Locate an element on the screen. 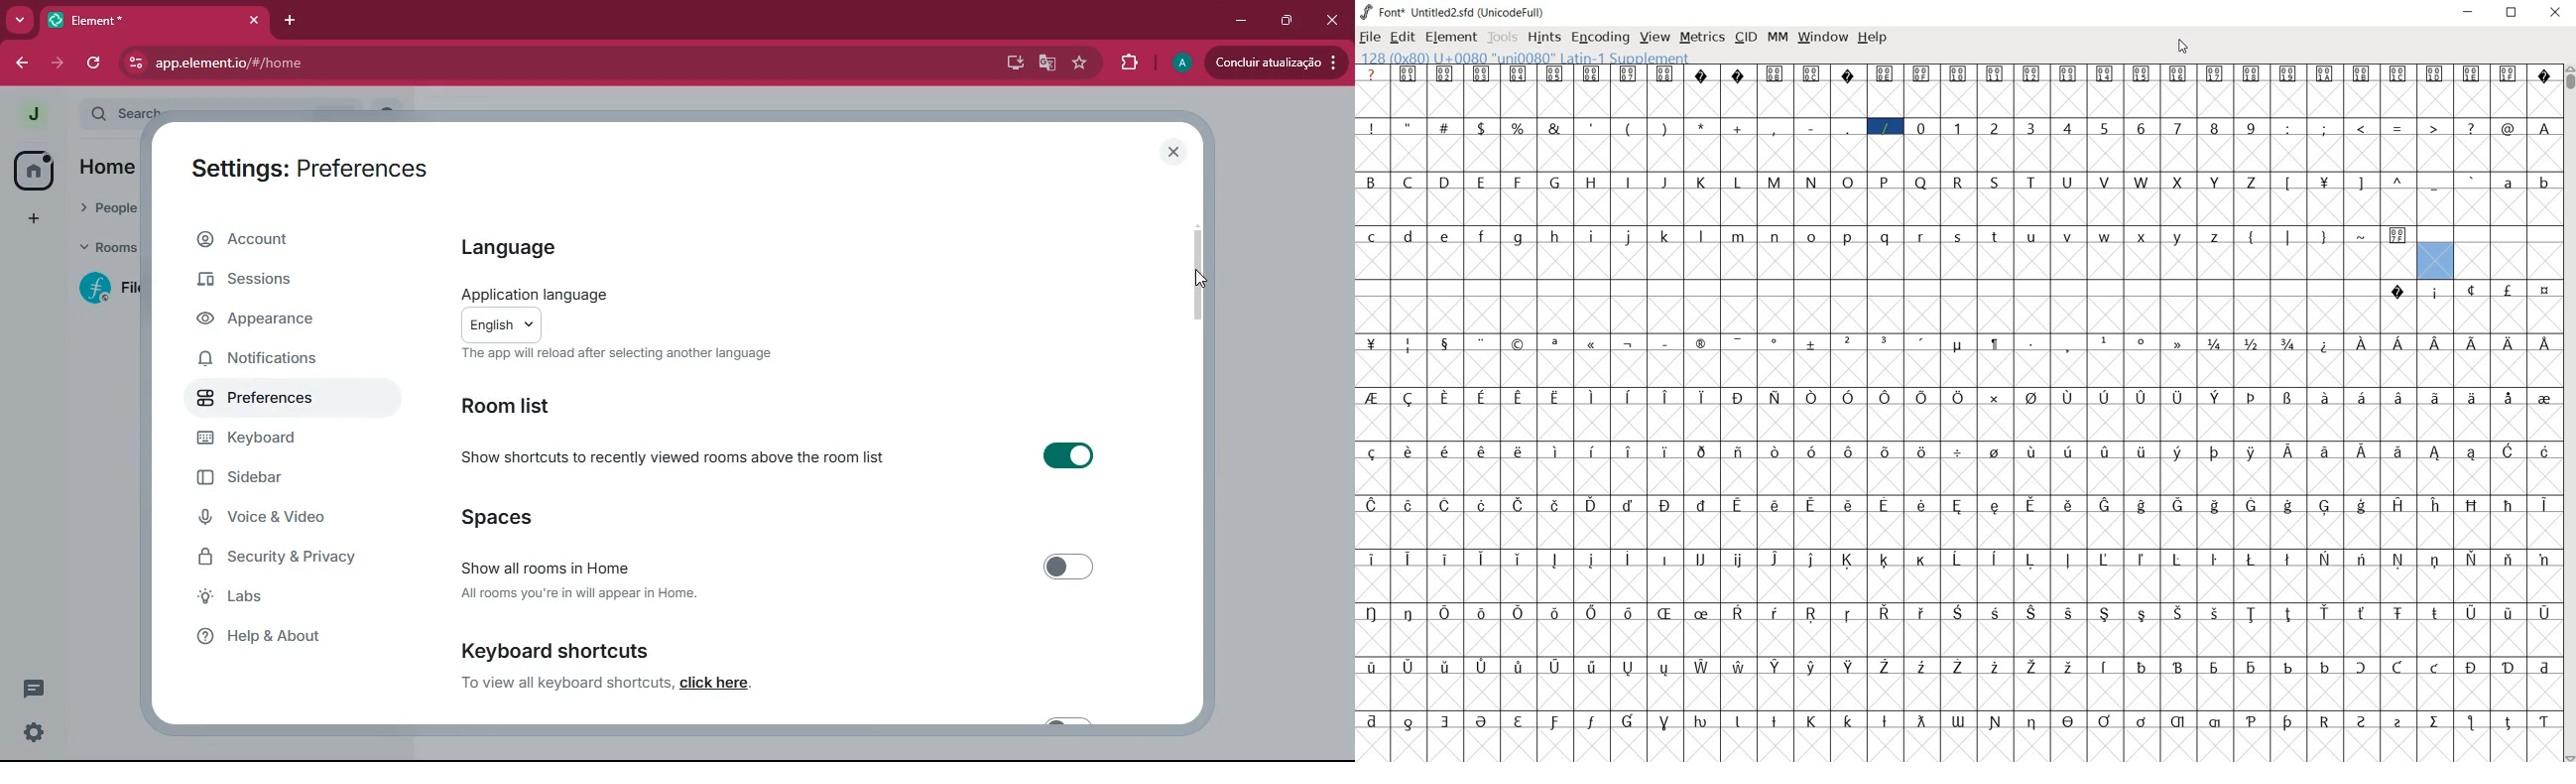 This screenshot has width=2576, height=784. glyph is located at coordinates (2362, 452).